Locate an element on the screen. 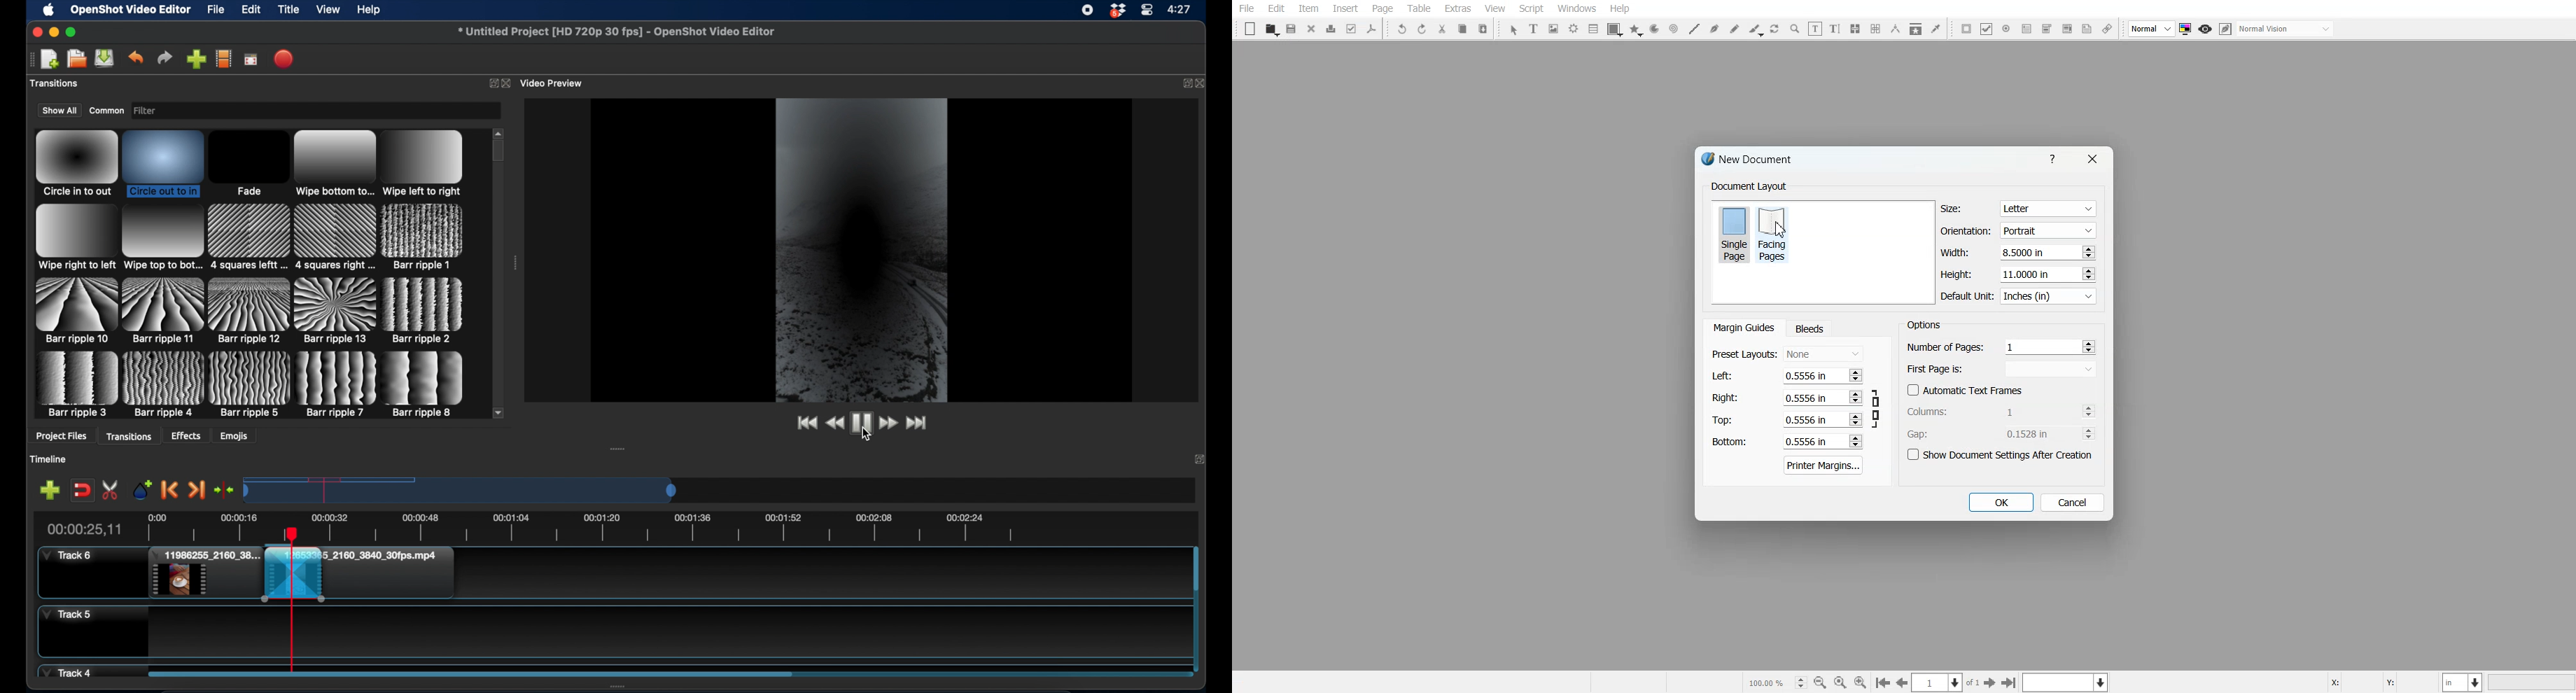 The height and width of the screenshot is (700, 2576). Size is located at coordinates (2019, 209).